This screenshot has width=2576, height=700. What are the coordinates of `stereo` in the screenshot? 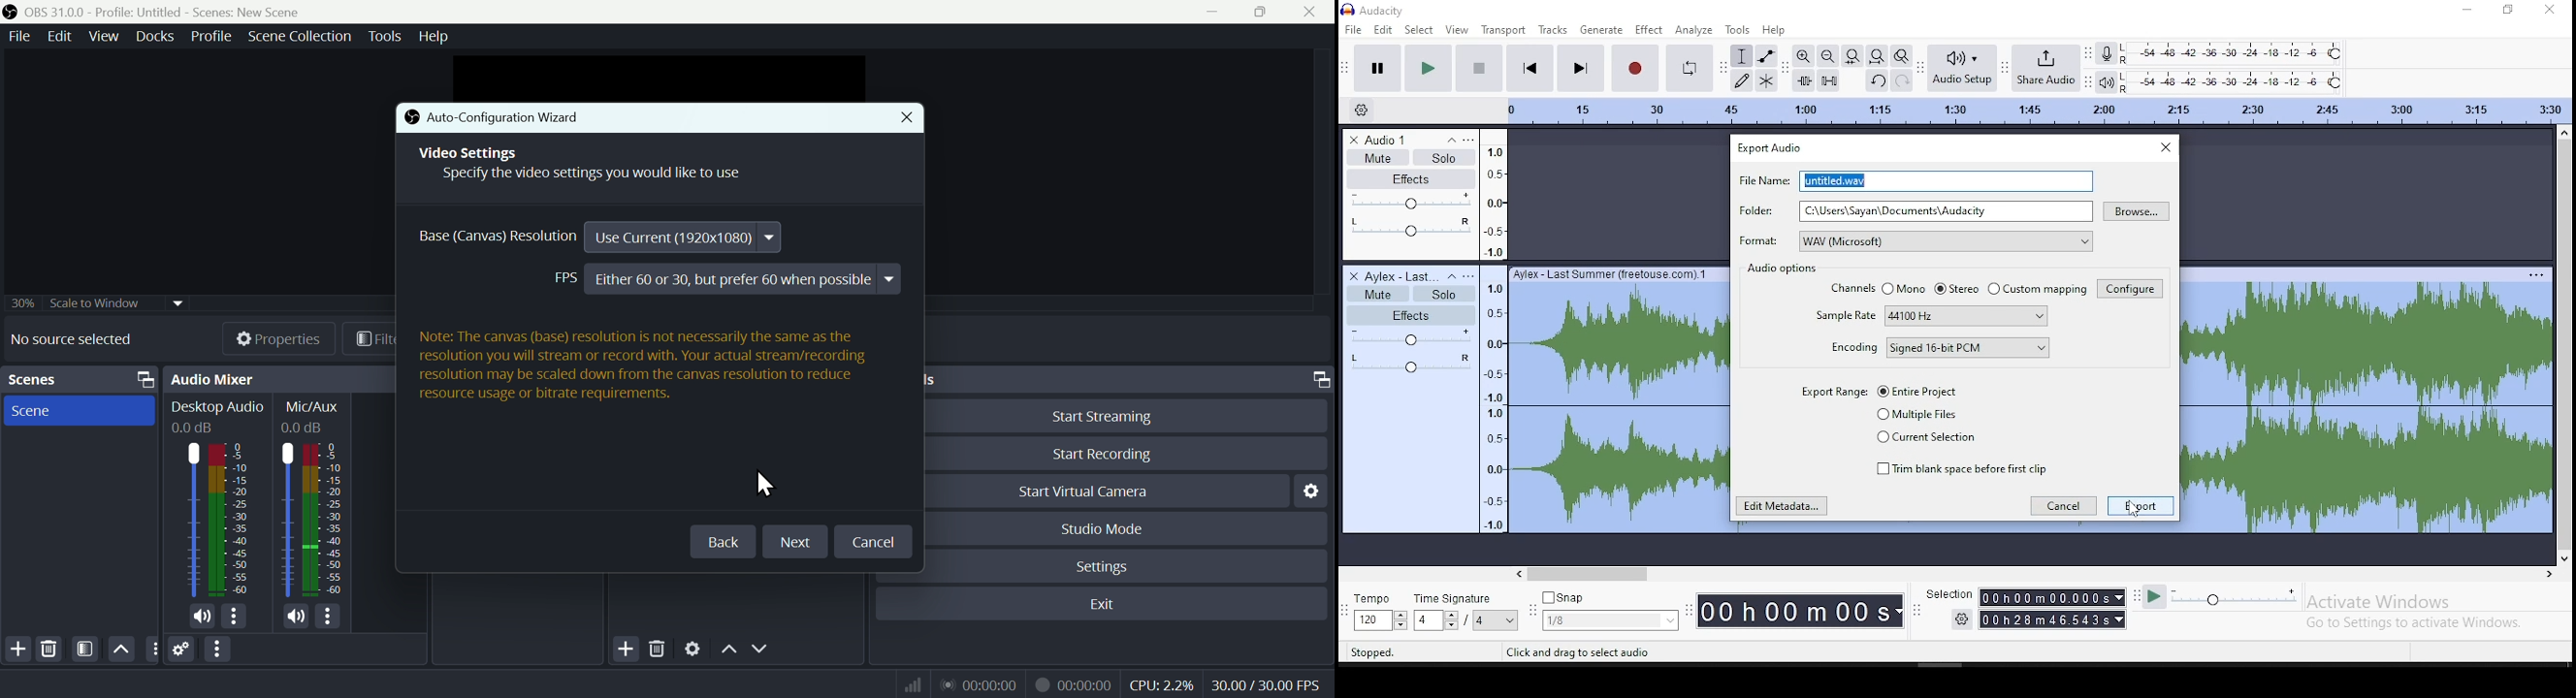 It's located at (1957, 288).